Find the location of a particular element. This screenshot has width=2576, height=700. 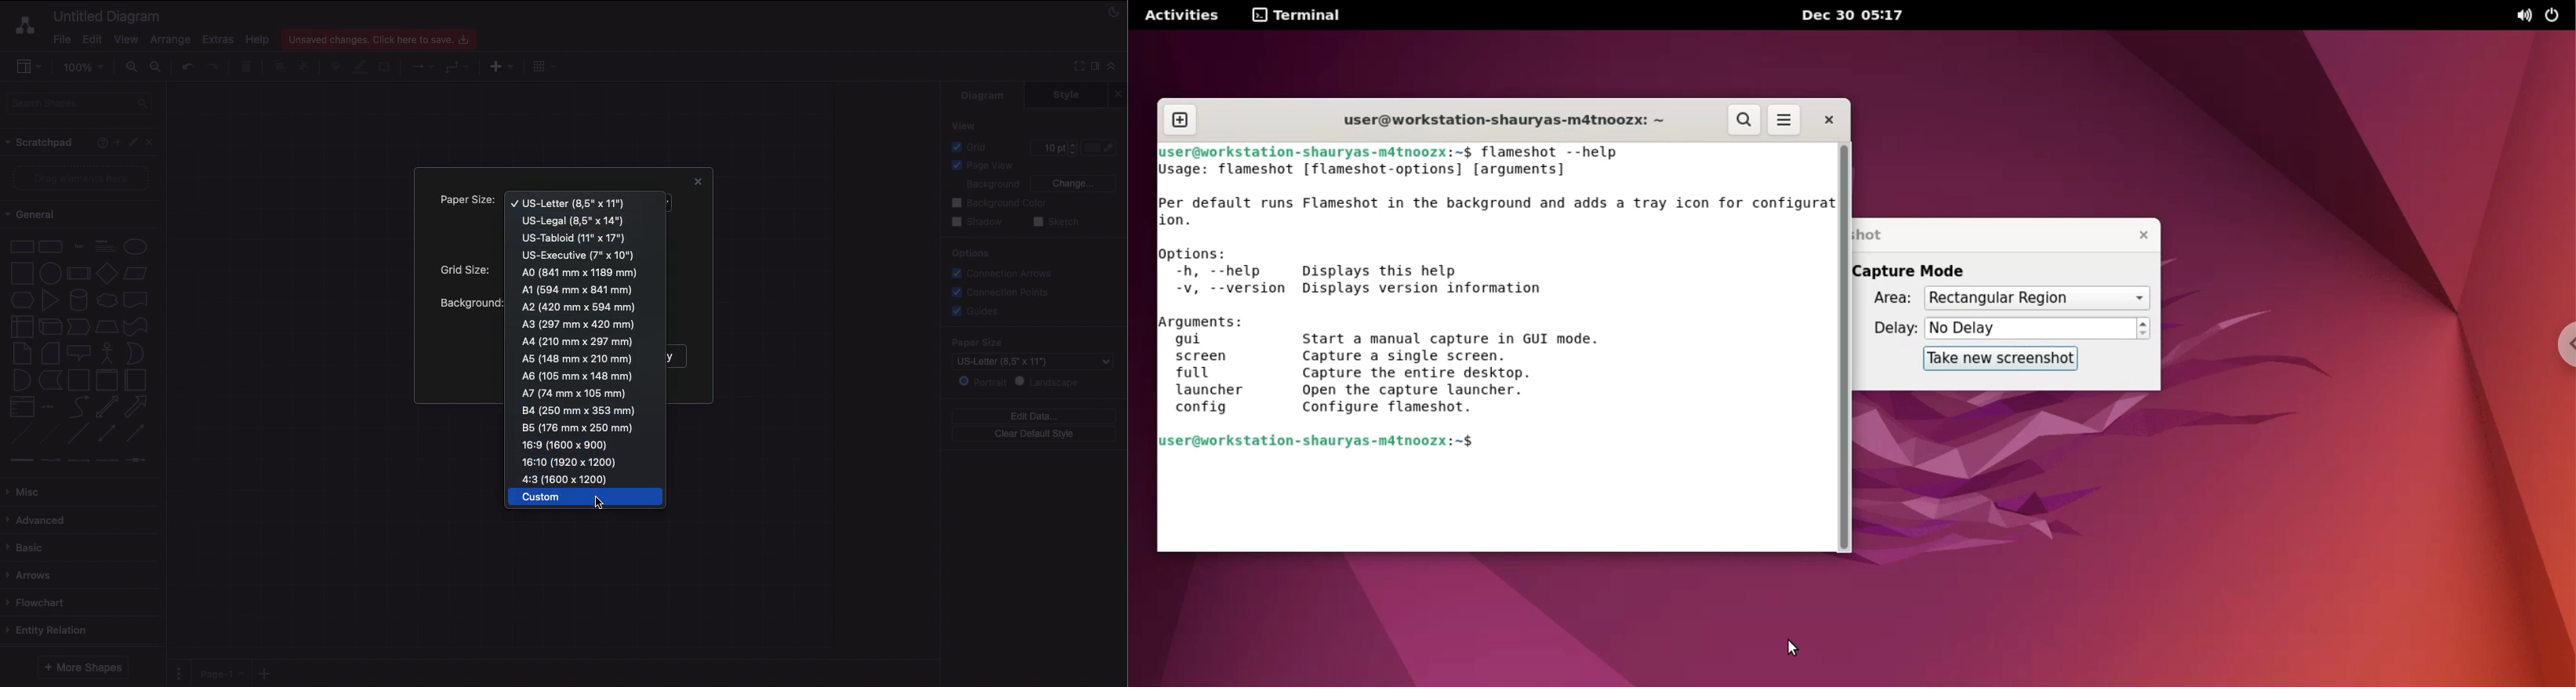

Container is located at coordinates (78, 380).